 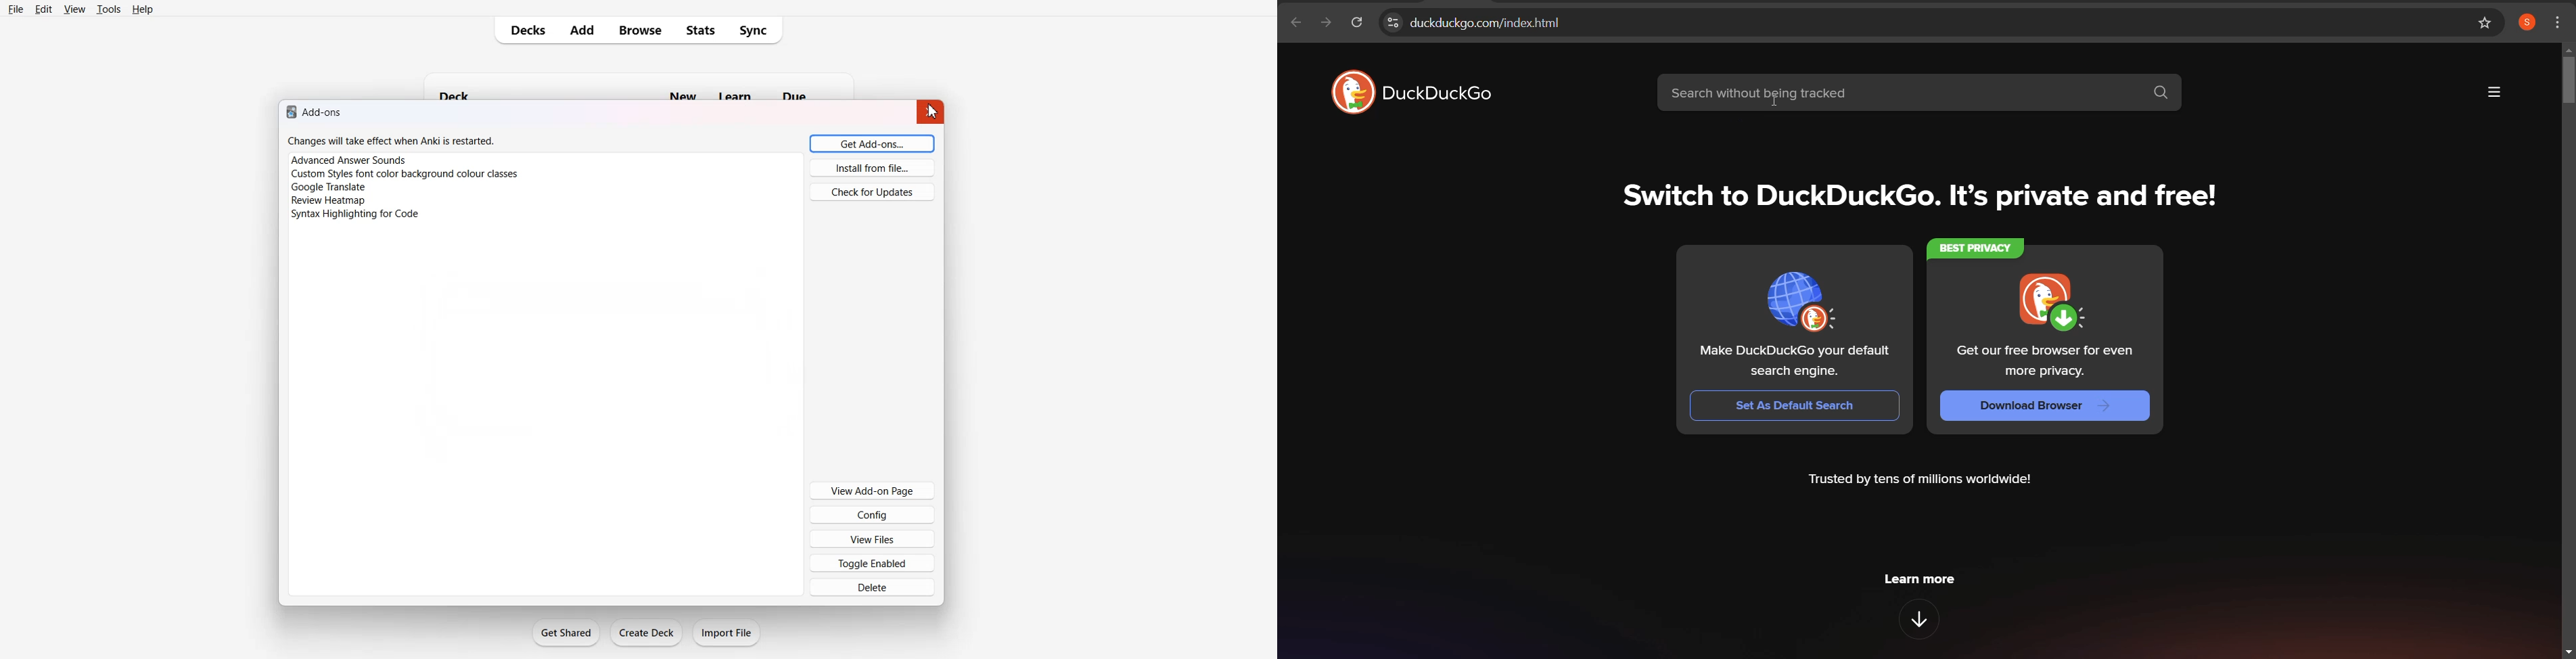 I want to click on Get Add-ons, so click(x=872, y=143).